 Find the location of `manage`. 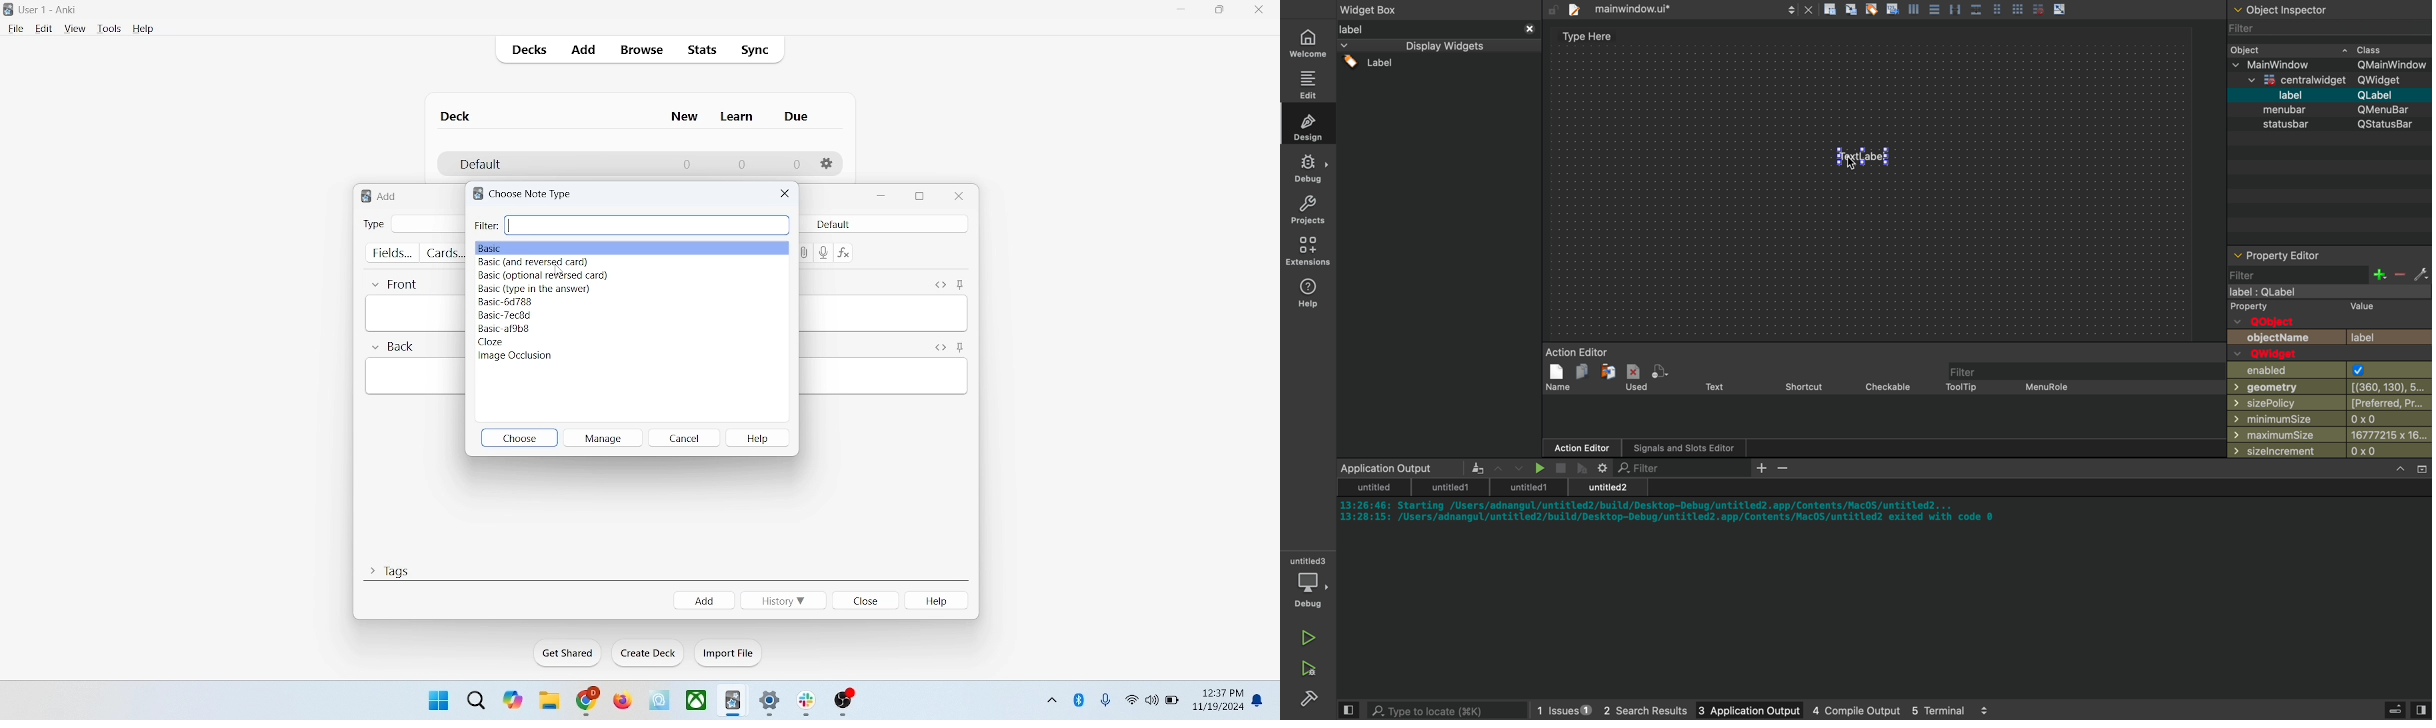

manage is located at coordinates (602, 437).